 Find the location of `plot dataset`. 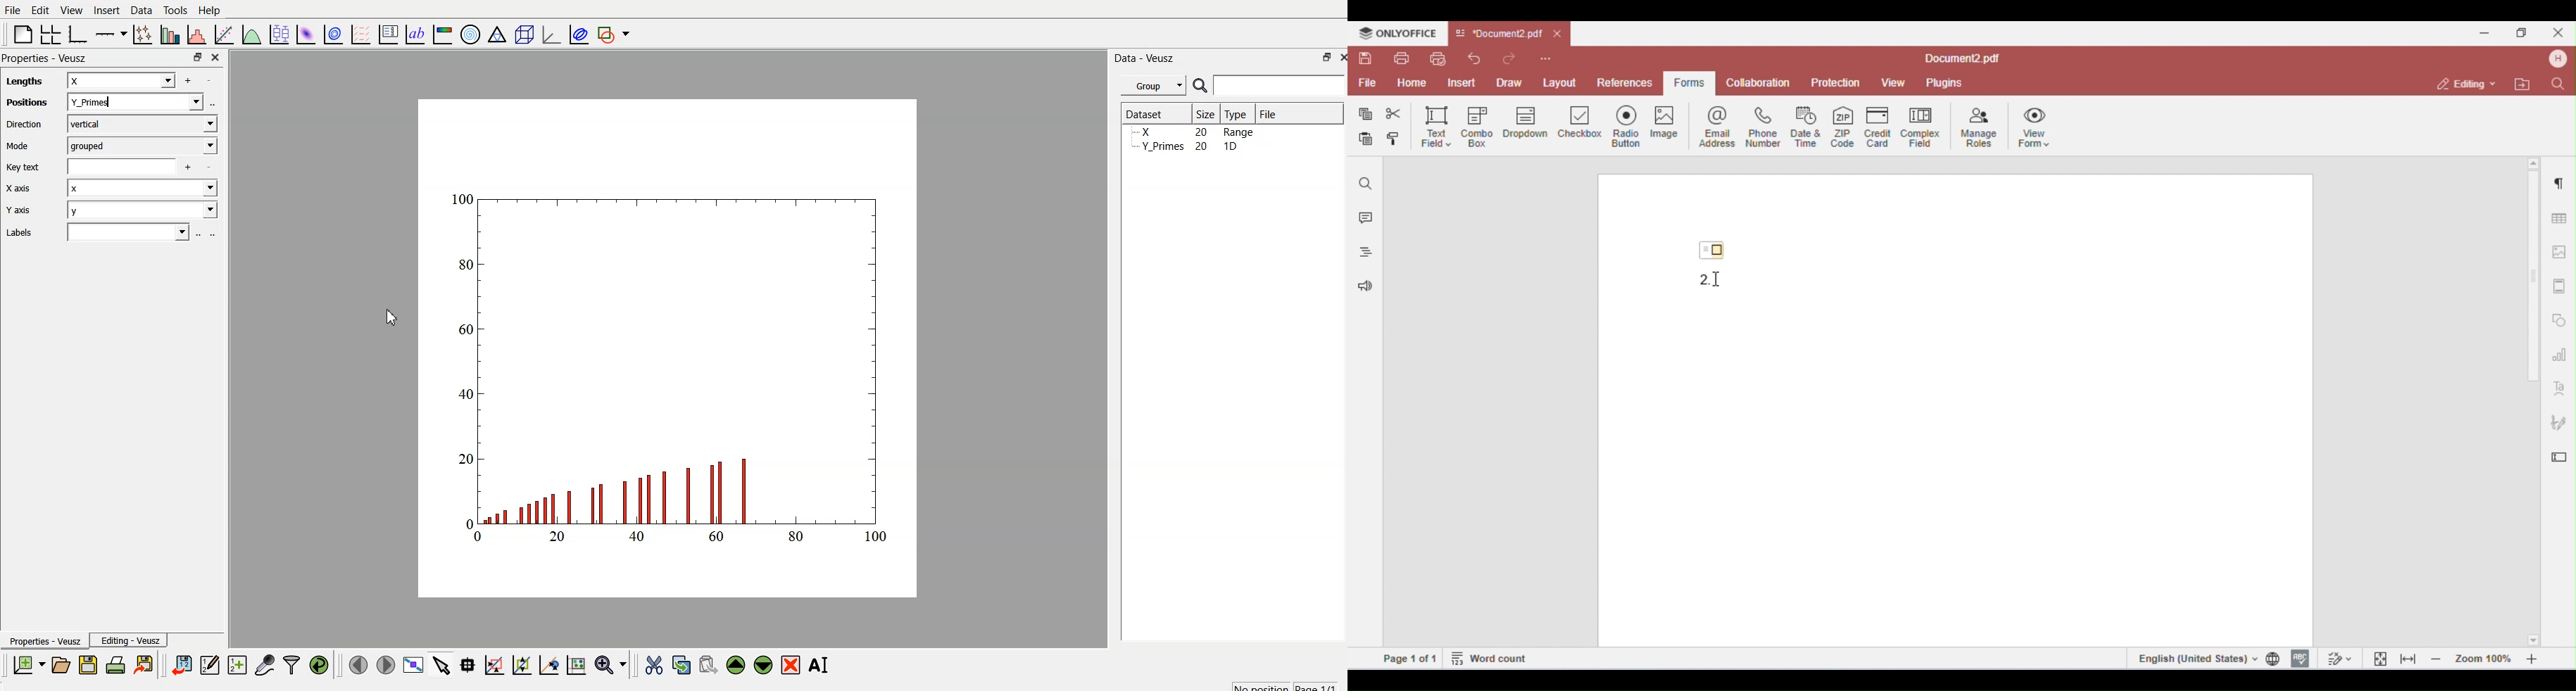

plot dataset is located at coordinates (306, 34).